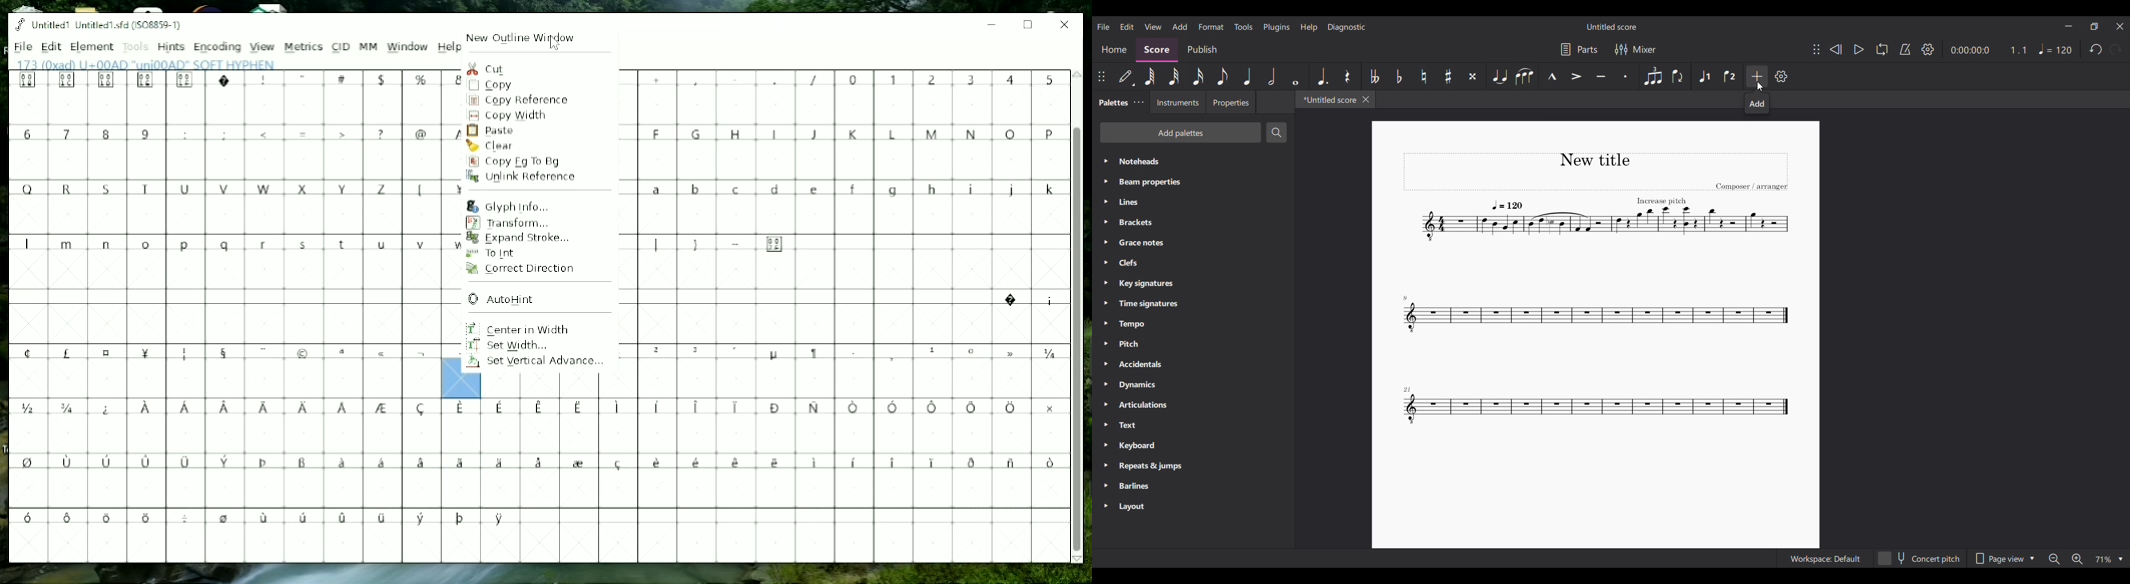 This screenshot has height=588, width=2156. What do you see at coordinates (1817, 49) in the screenshot?
I see `Change position` at bounding box center [1817, 49].